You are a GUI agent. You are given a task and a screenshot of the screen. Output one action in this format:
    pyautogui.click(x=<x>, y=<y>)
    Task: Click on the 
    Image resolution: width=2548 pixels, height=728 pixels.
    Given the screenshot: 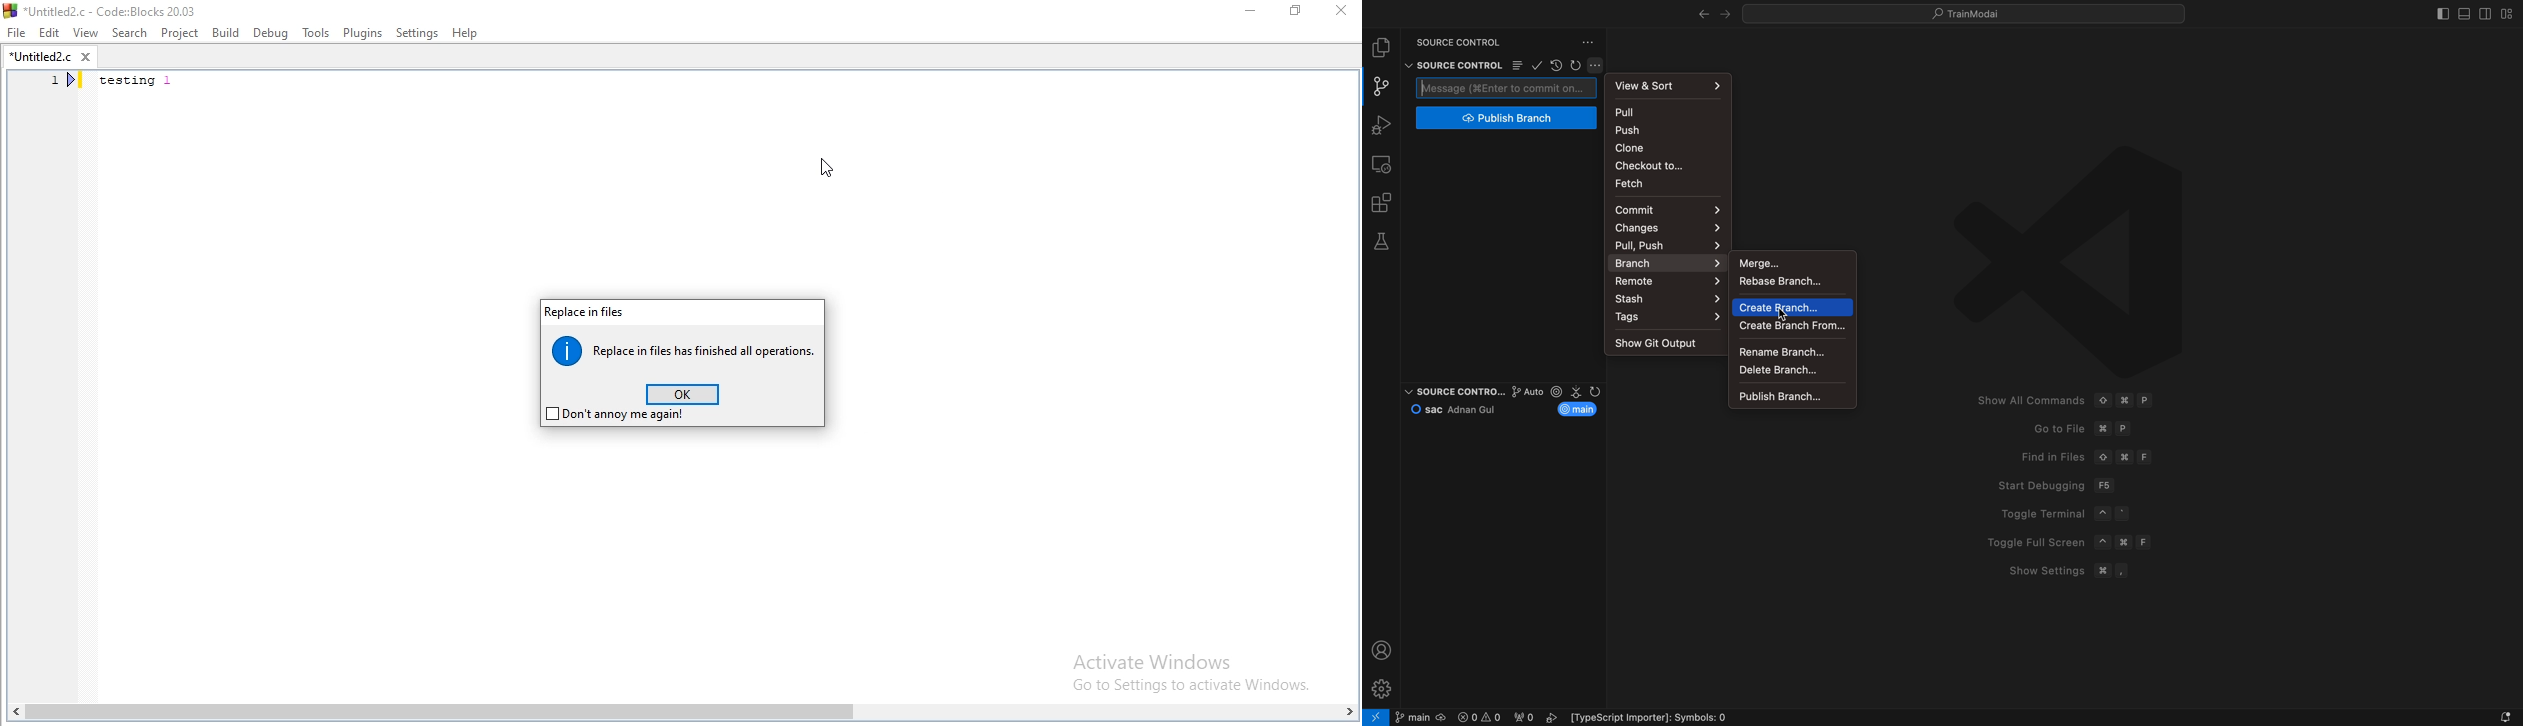 What is the action you would take?
    pyautogui.click(x=1663, y=244)
    